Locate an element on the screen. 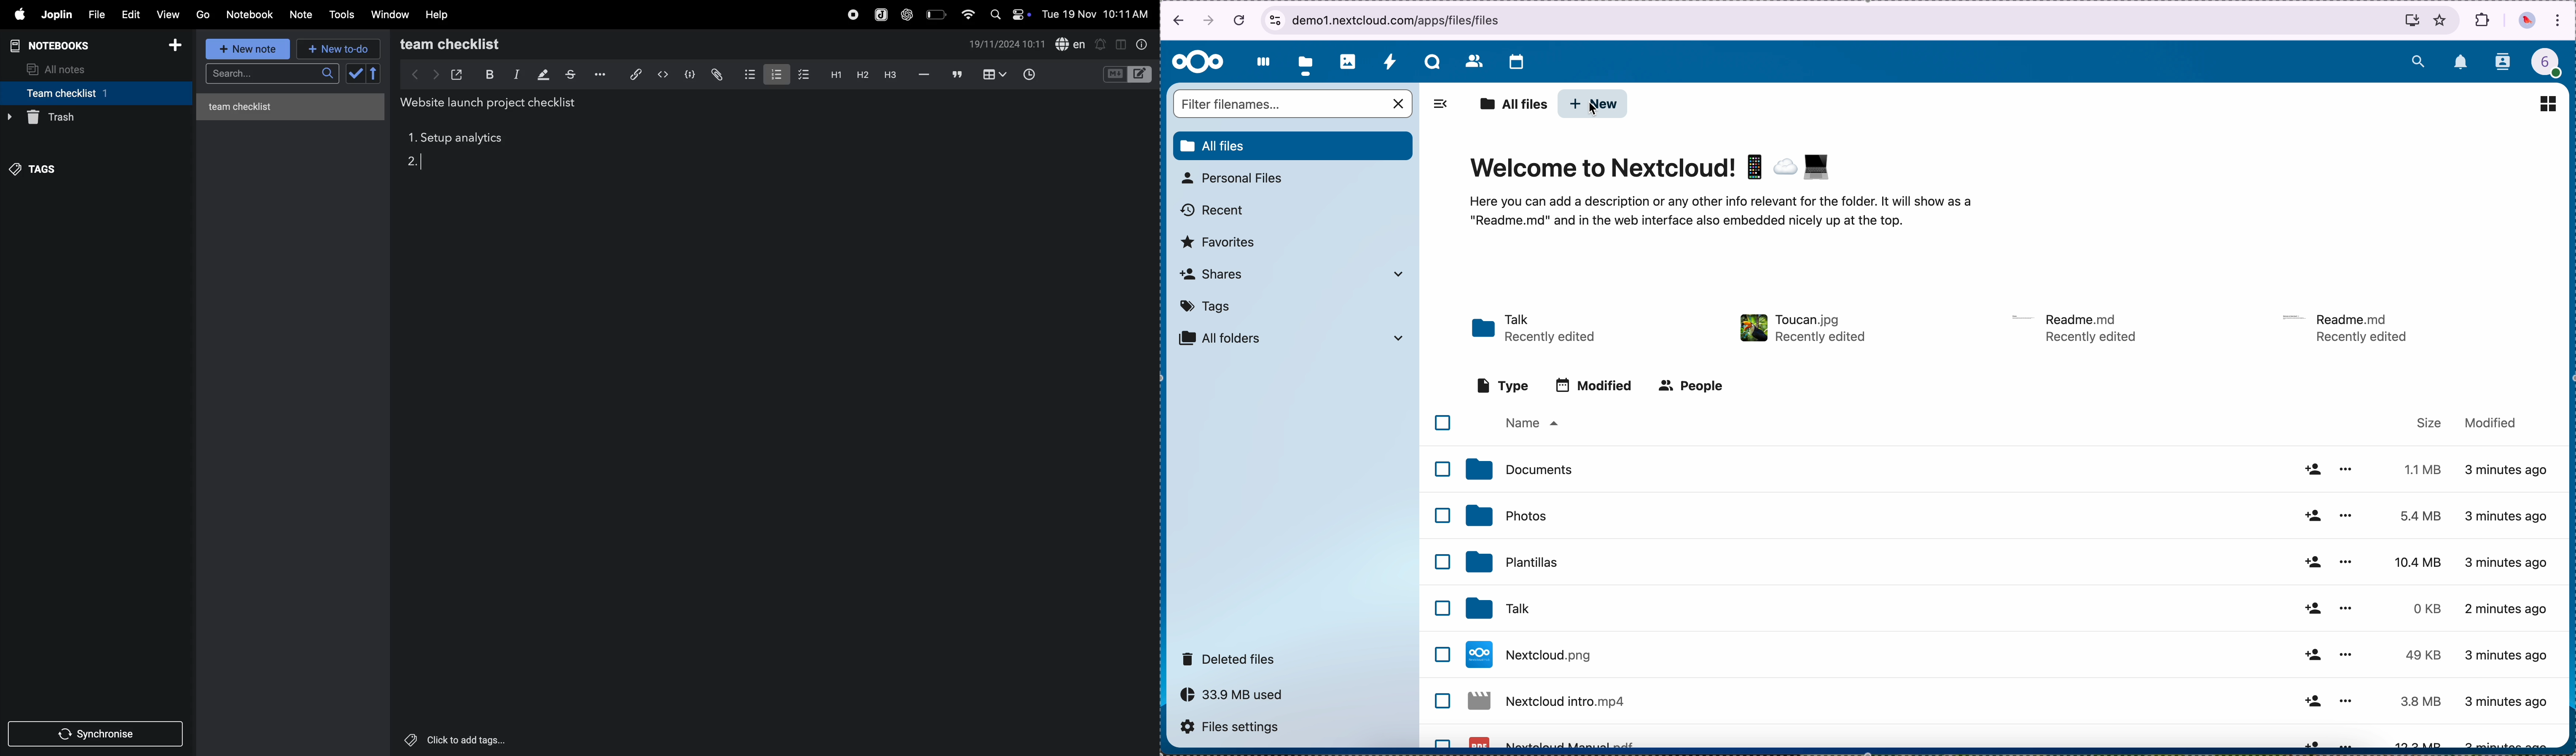 The height and width of the screenshot is (756, 2576). date and time is located at coordinates (1096, 15).